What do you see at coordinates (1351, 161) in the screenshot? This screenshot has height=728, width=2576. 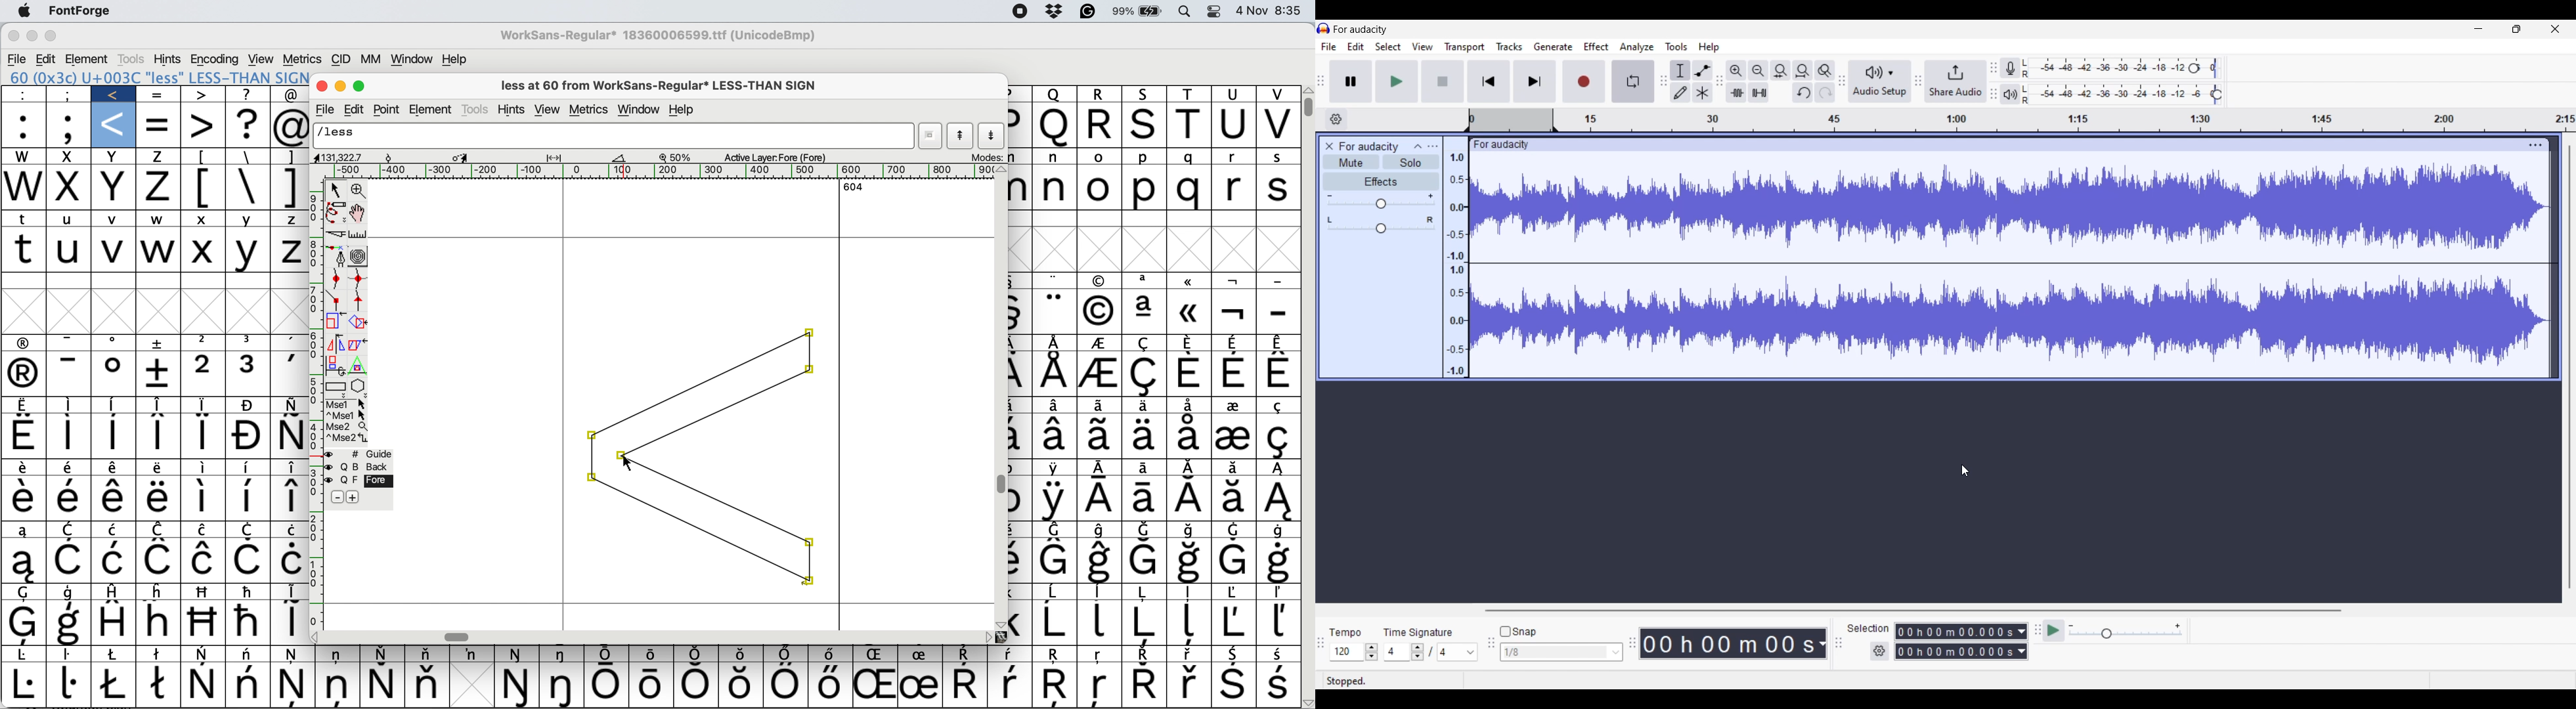 I see `Mute` at bounding box center [1351, 161].